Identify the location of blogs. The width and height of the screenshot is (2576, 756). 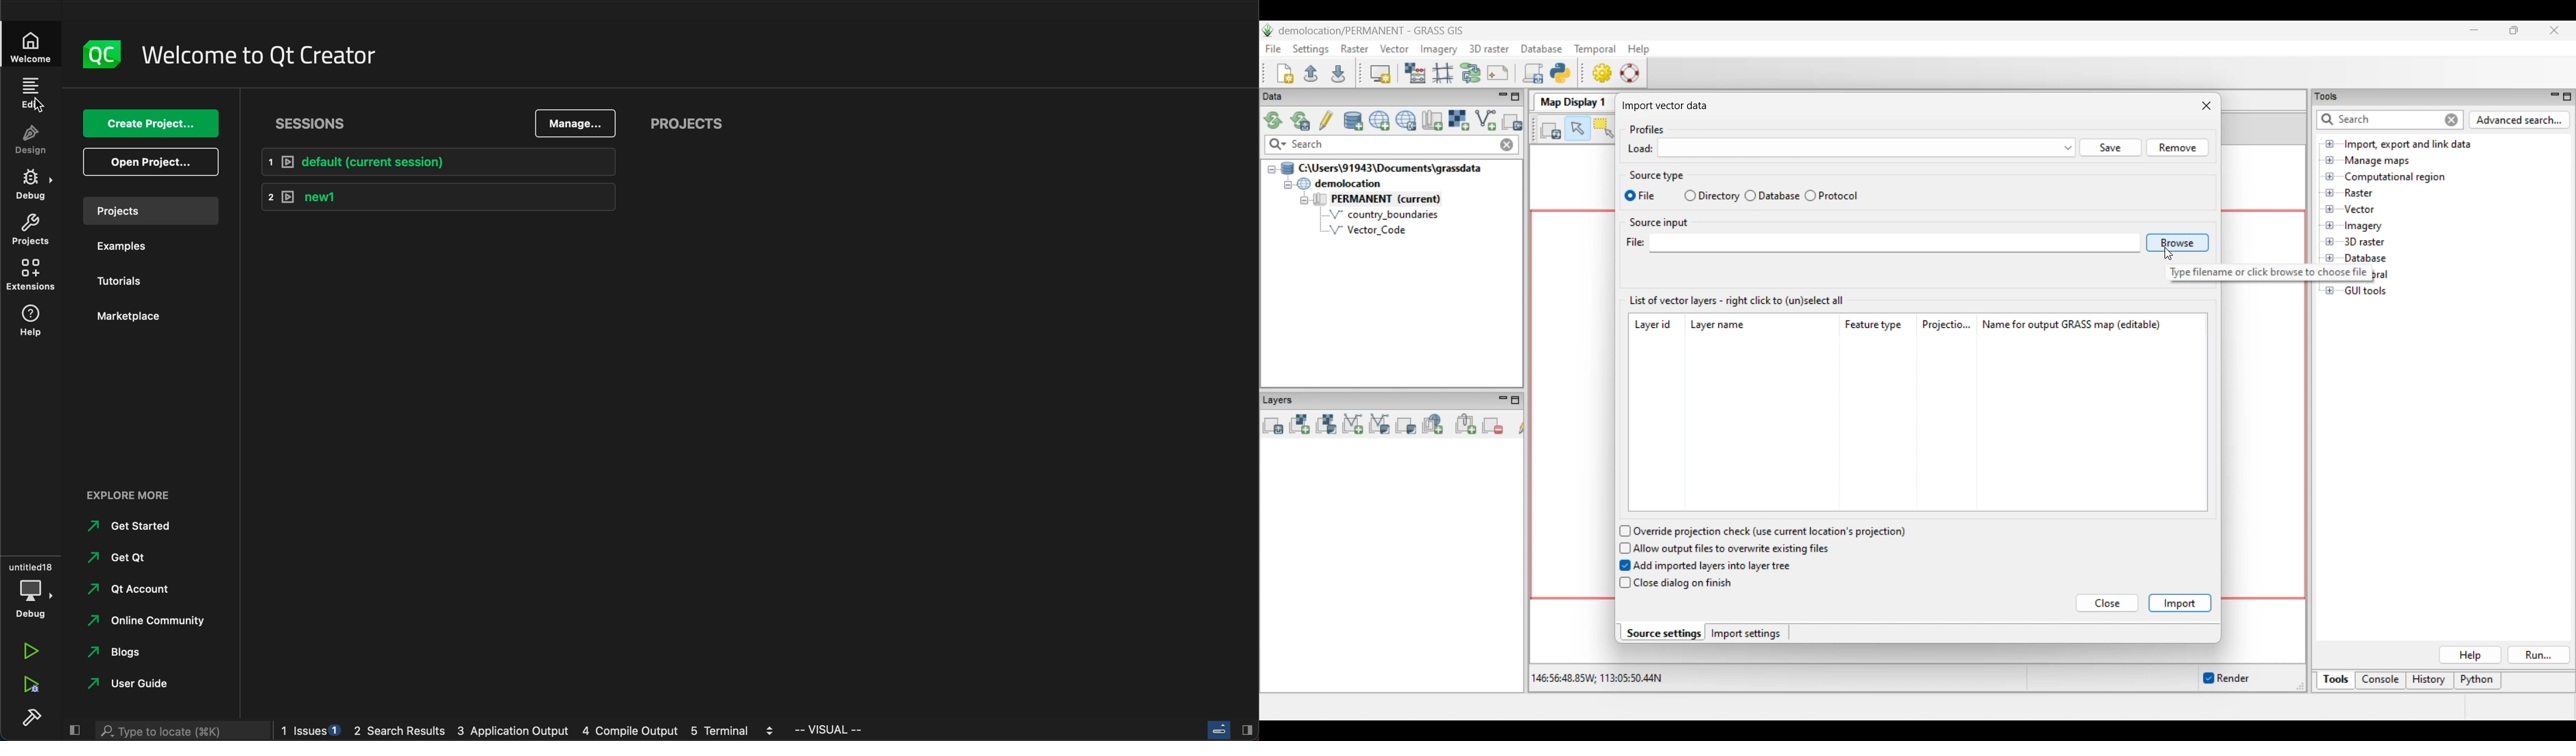
(132, 652).